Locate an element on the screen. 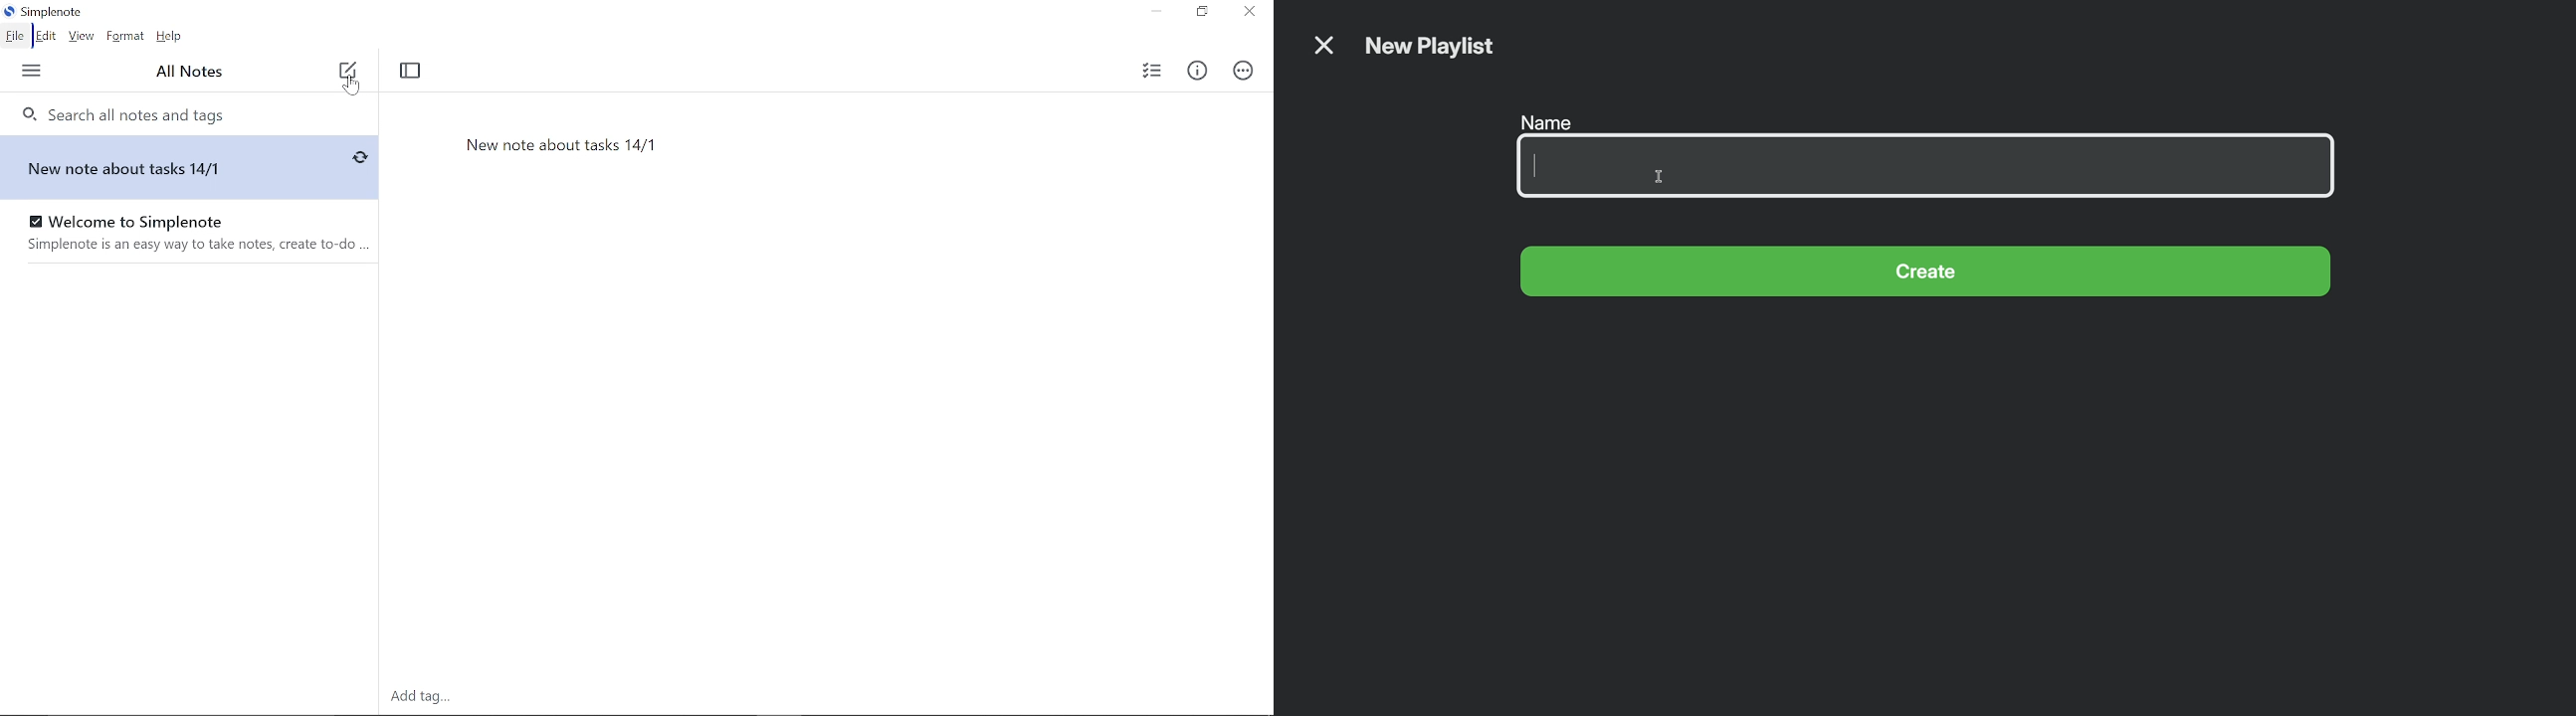  Create is located at coordinates (1928, 275).